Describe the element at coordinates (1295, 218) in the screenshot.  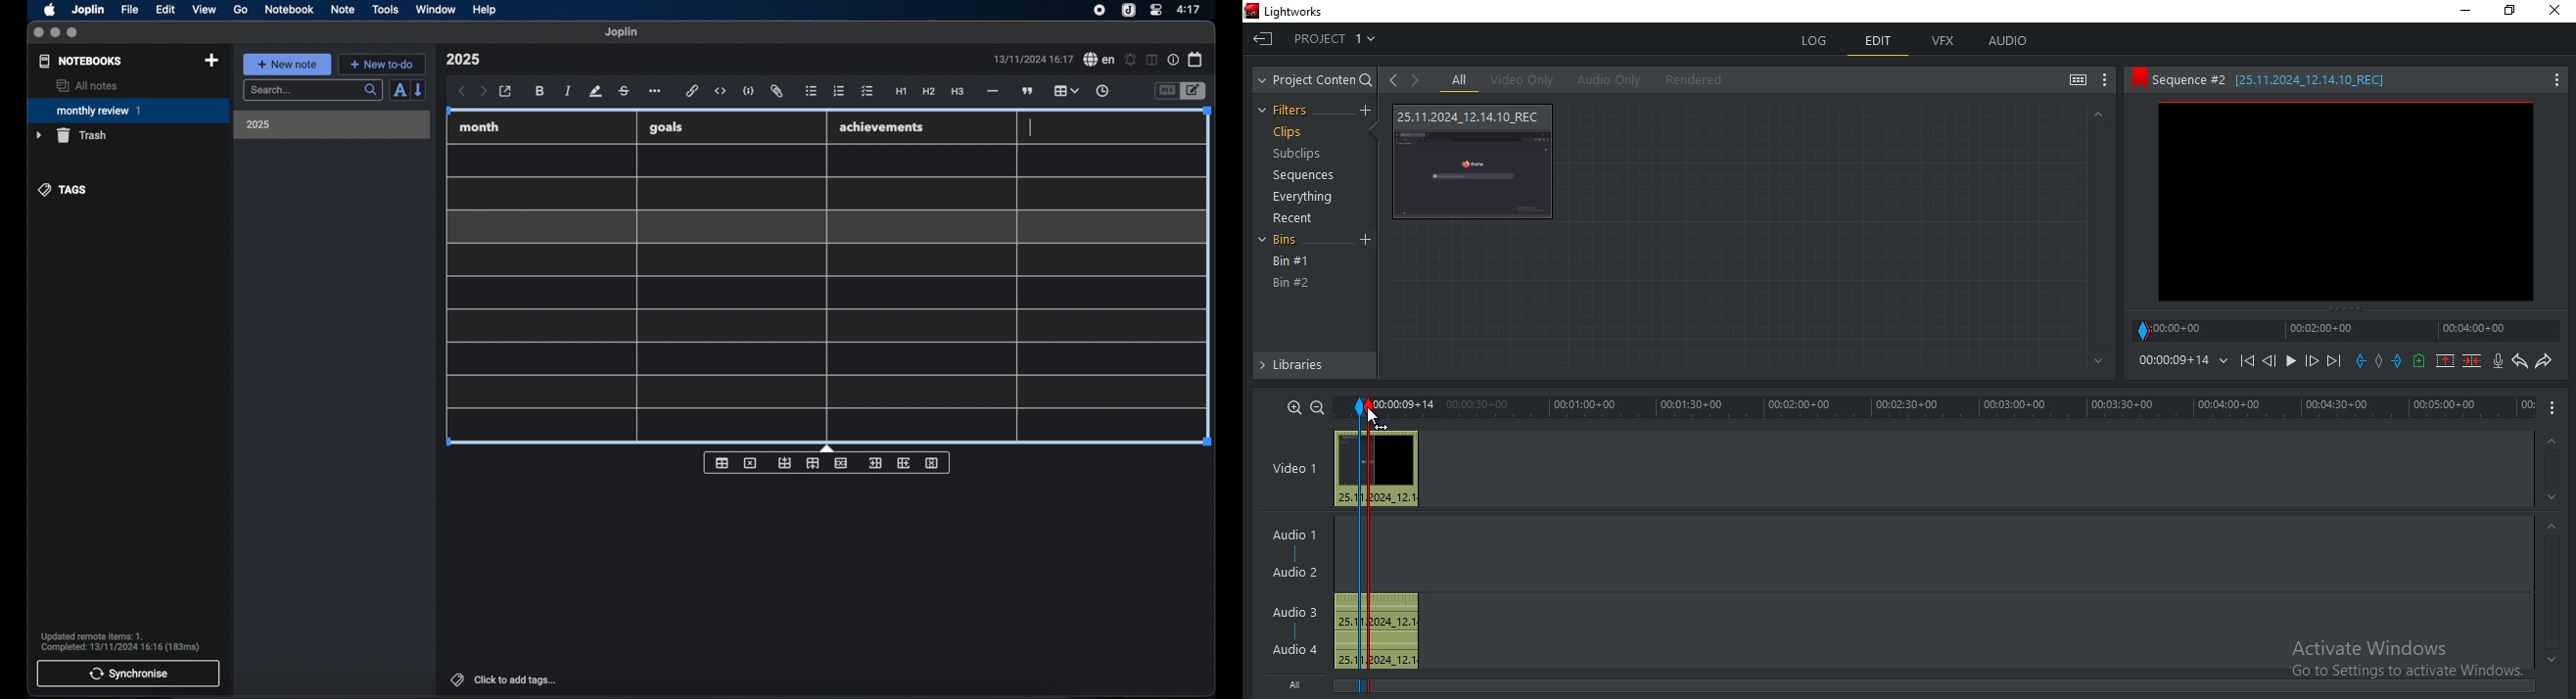
I see `recent` at that location.